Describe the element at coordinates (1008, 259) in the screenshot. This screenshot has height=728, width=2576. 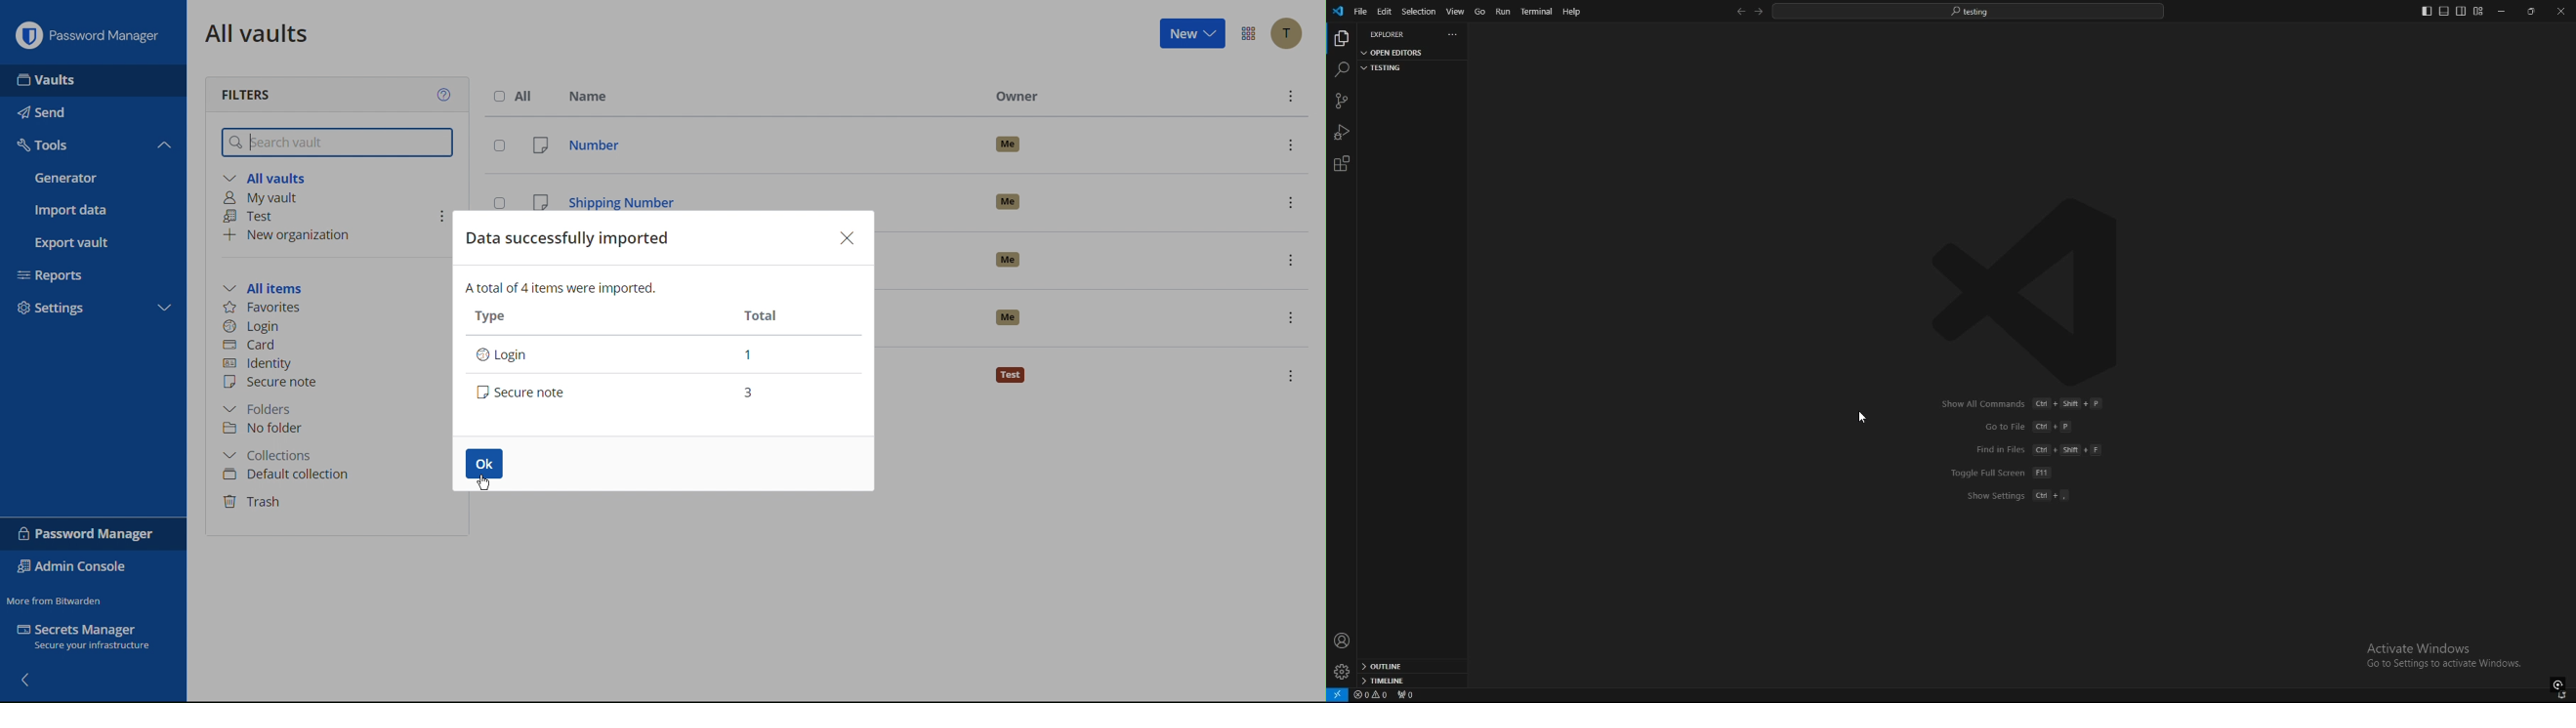
I see `owner` at that location.